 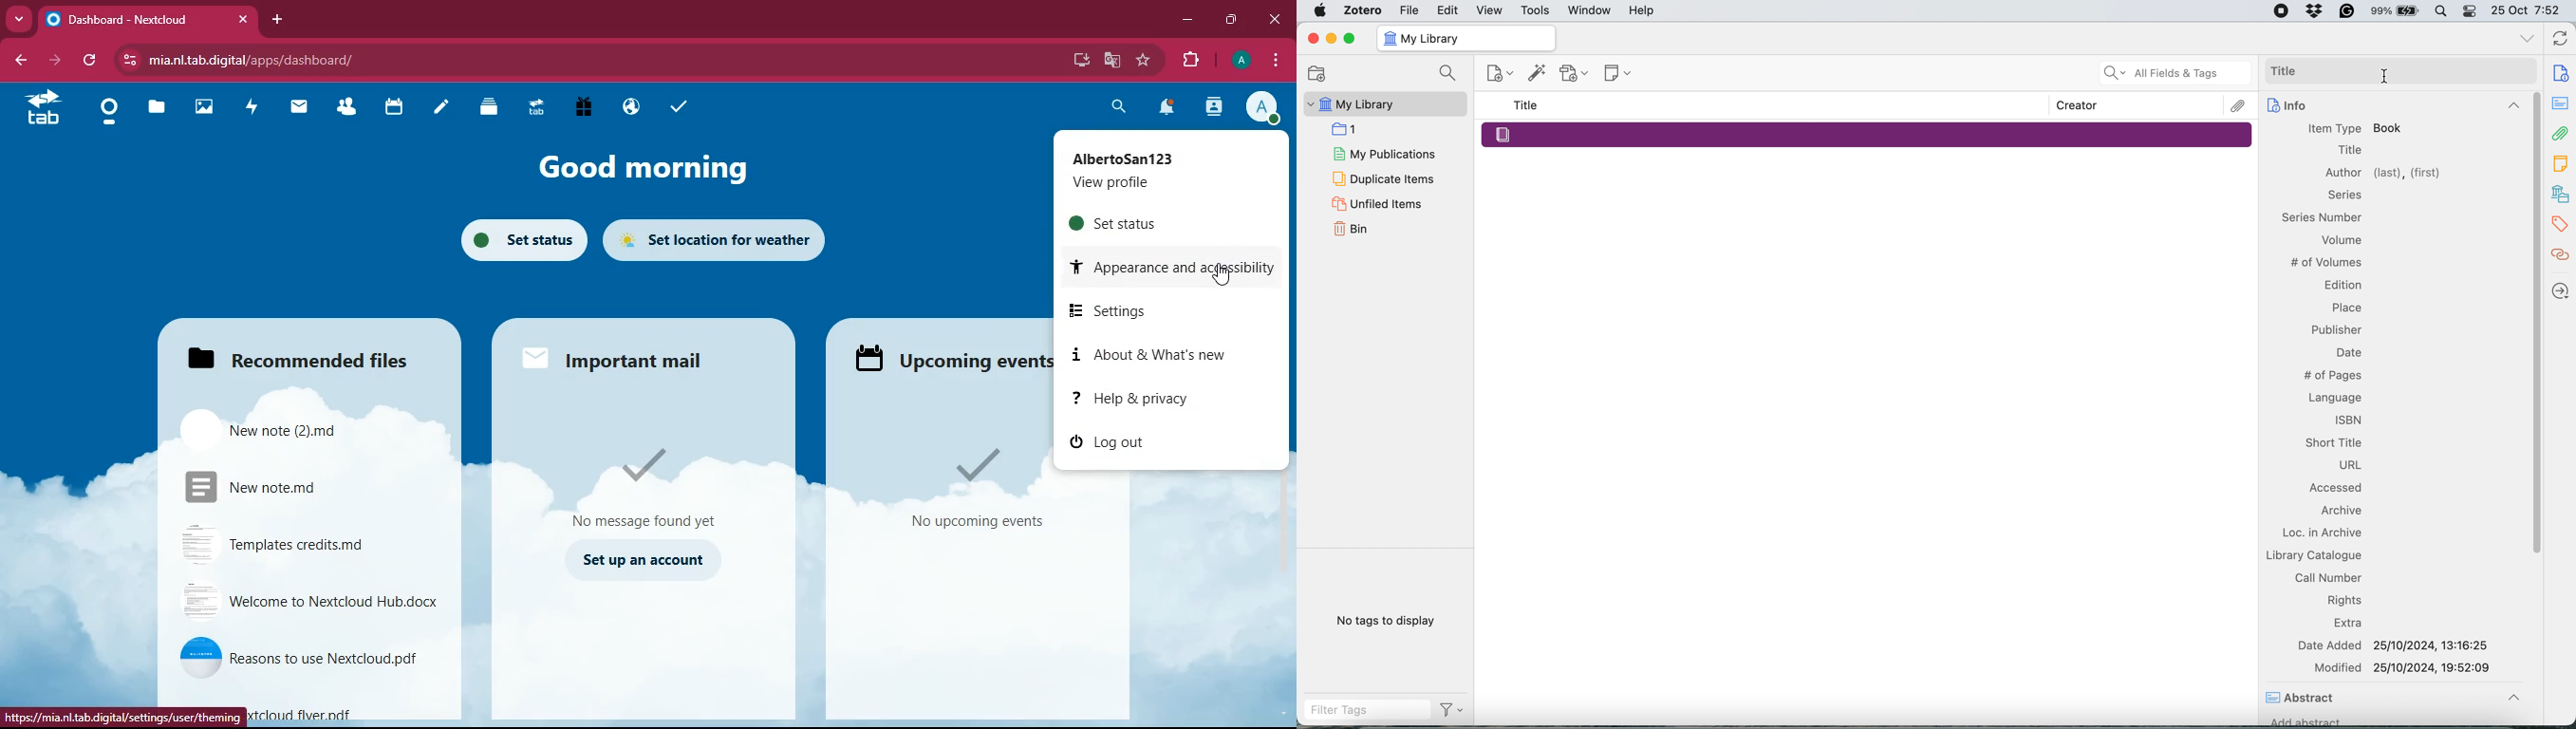 What do you see at coordinates (1077, 61) in the screenshot?
I see `desktop` at bounding box center [1077, 61].